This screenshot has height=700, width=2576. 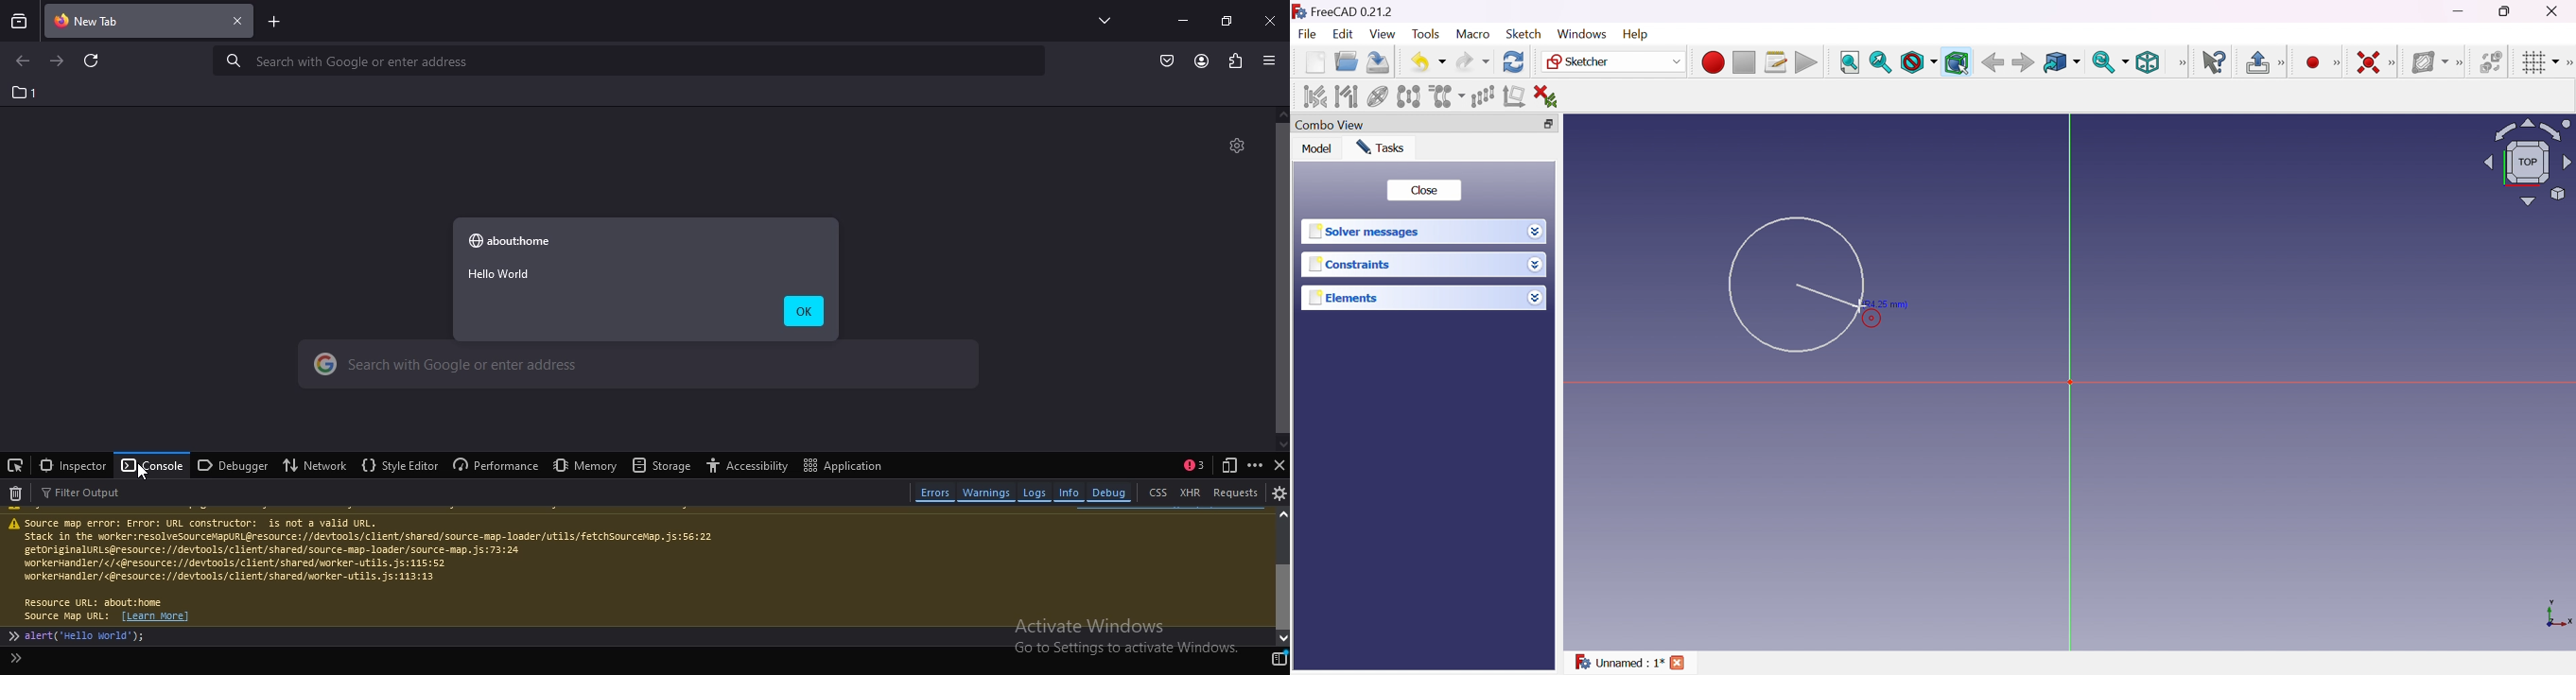 I want to click on Back, so click(x=2022, y=62).